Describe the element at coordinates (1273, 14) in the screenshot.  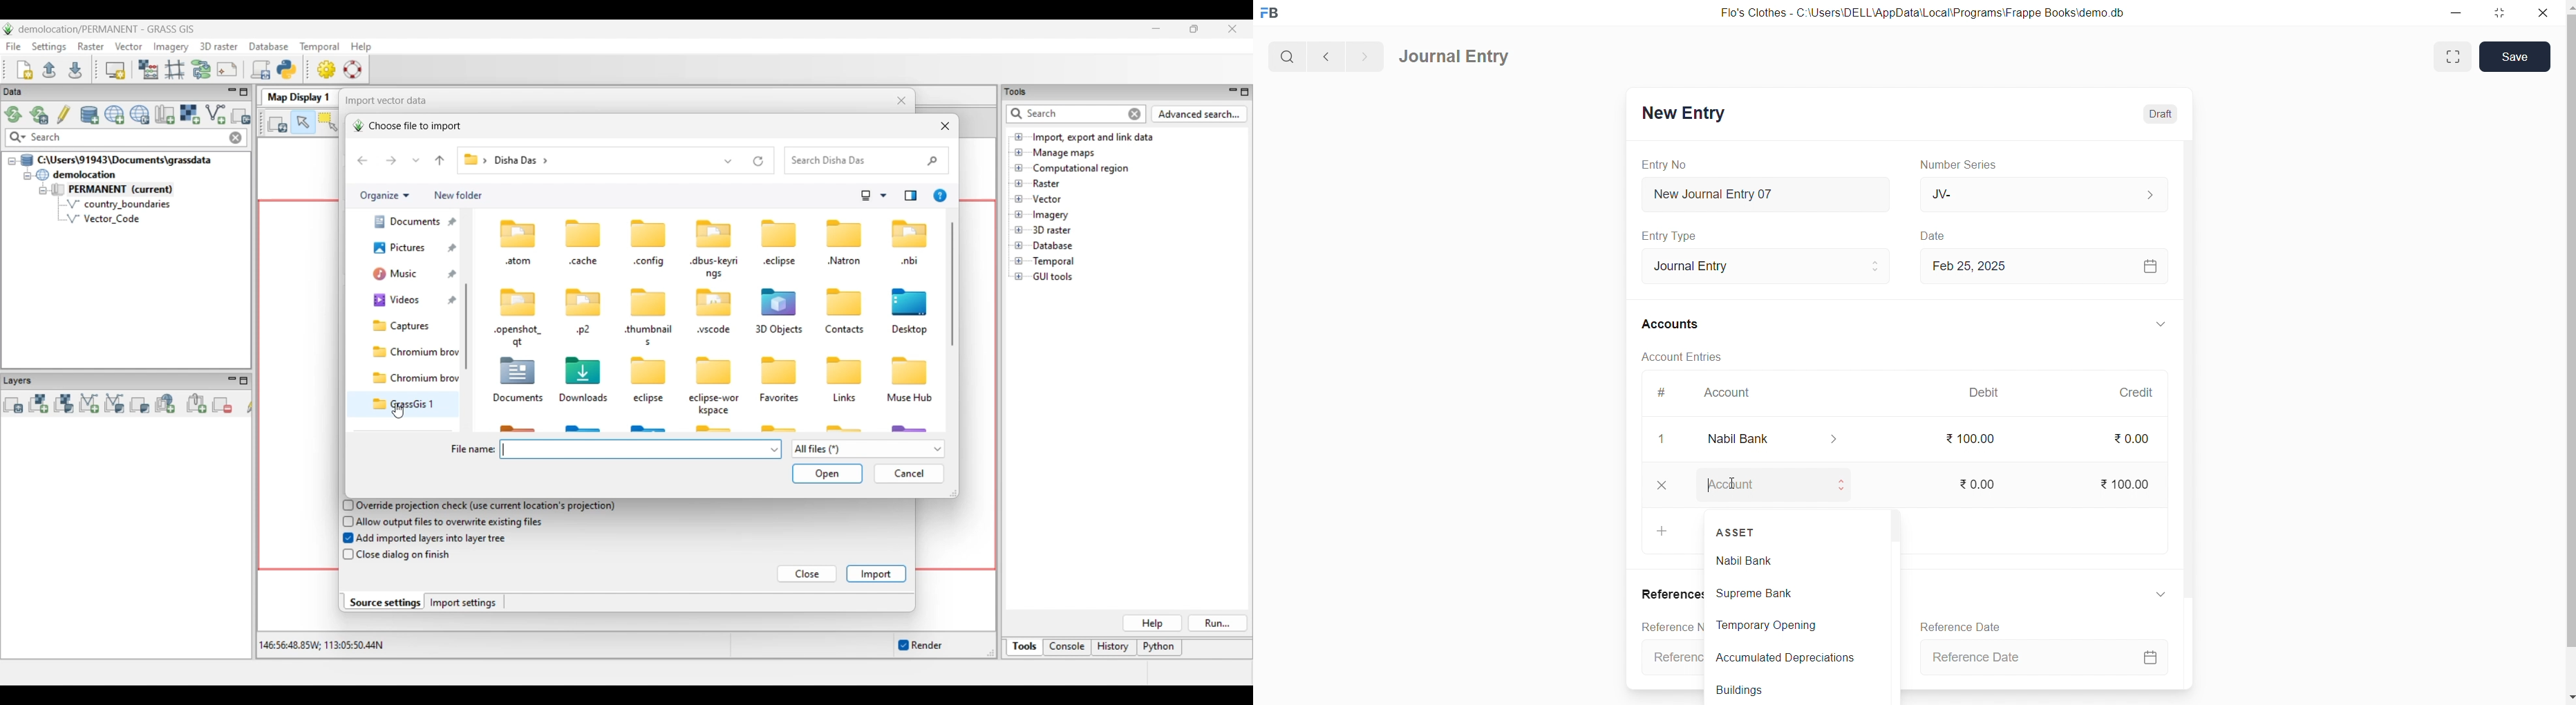
I see `logo` at that location.